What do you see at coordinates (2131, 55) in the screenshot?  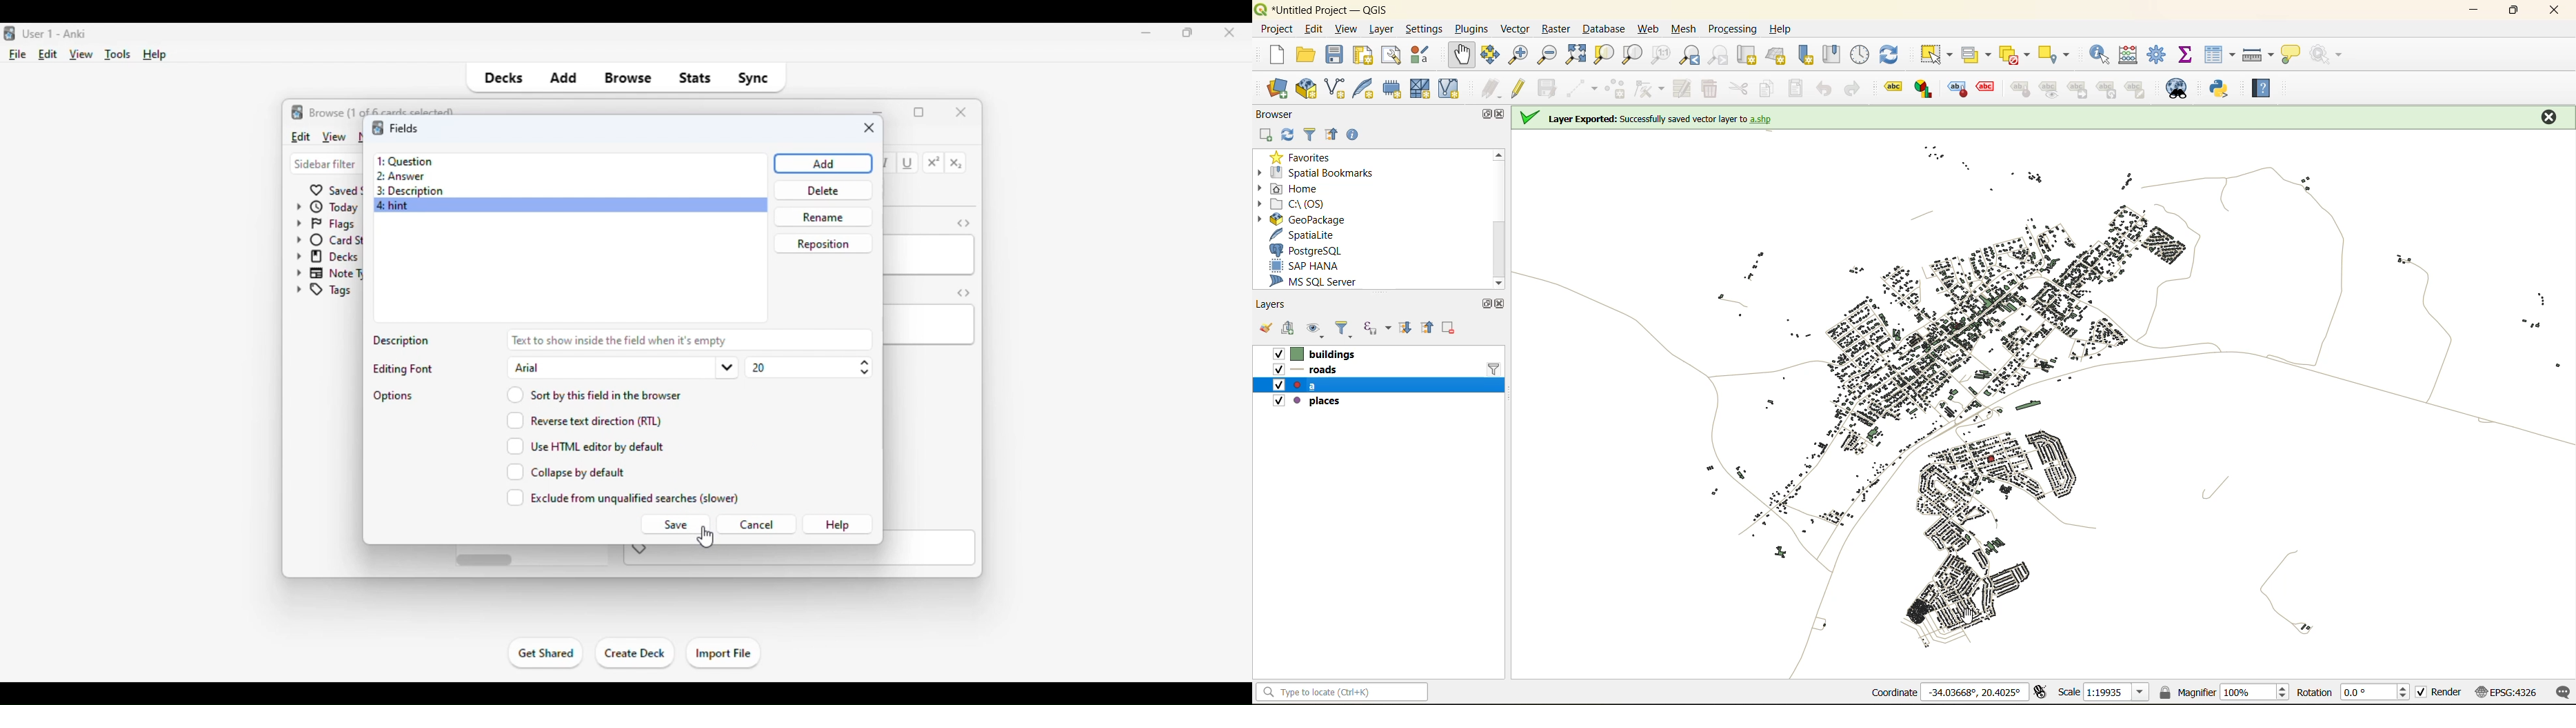 I see `calculator` at bounding box center [2131, 55].